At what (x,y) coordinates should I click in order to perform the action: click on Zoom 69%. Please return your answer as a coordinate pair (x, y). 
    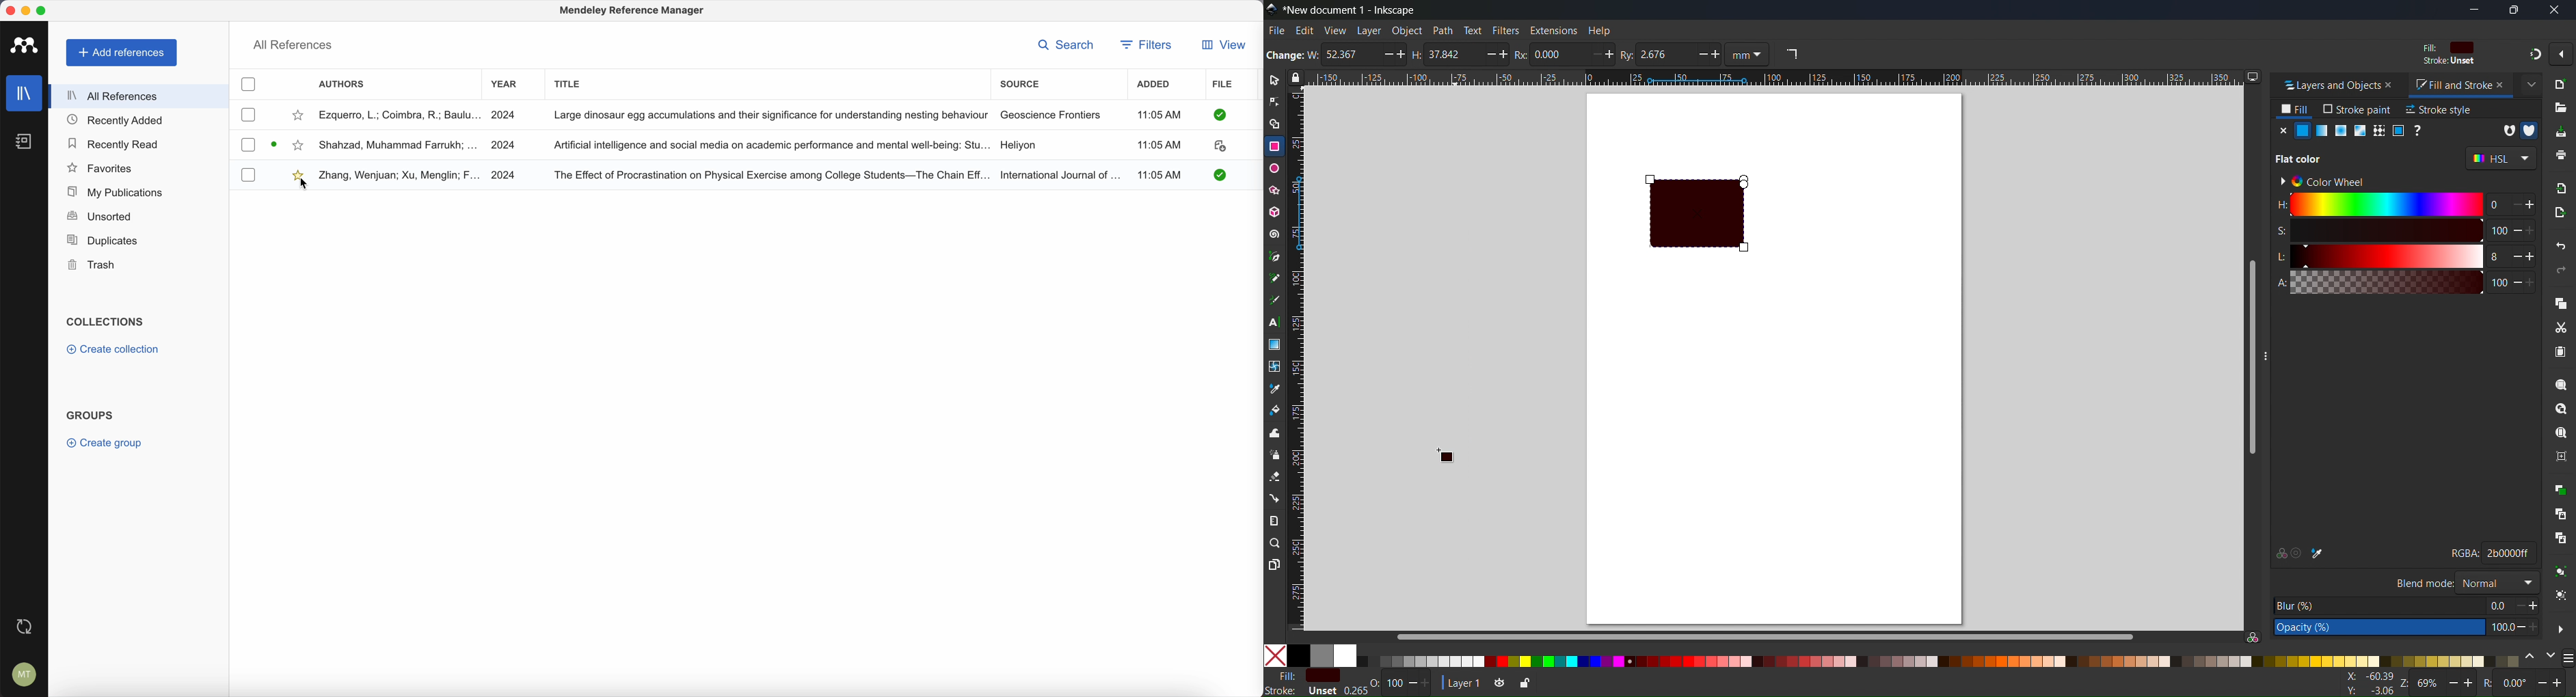
    Looking at the image, I should click on (2428, 685).